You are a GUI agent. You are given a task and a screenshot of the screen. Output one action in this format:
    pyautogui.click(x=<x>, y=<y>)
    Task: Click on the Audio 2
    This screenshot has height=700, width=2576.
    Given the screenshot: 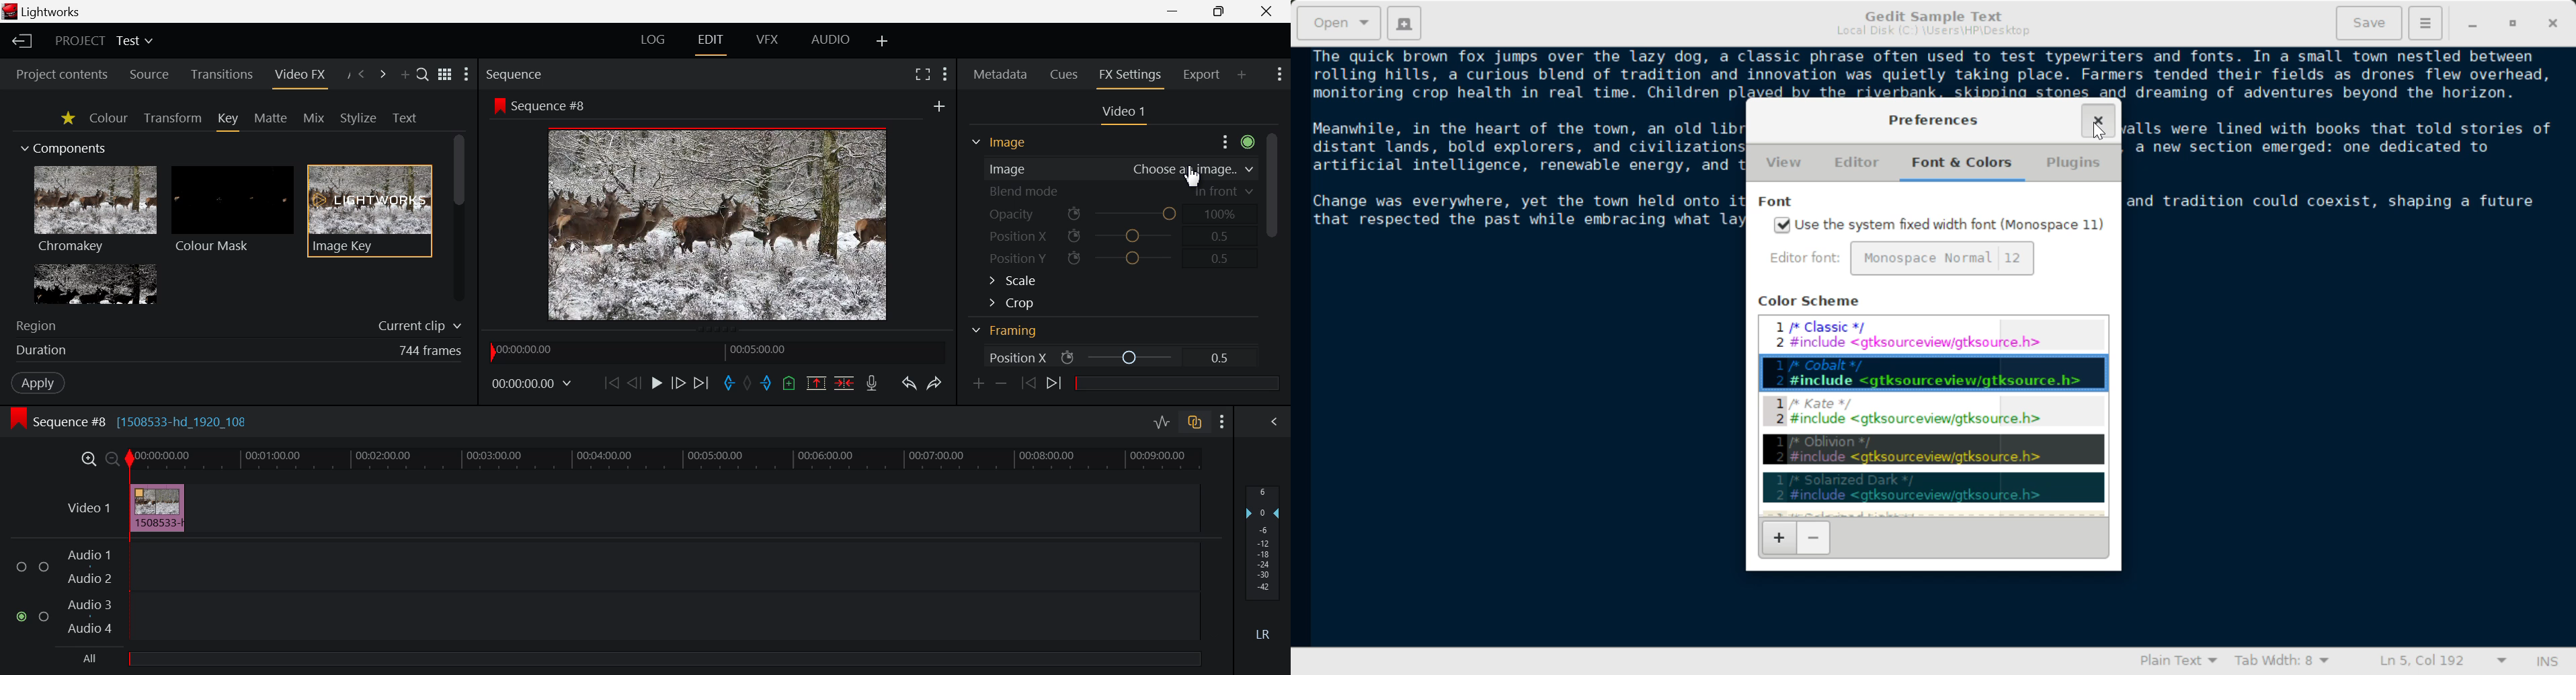 What is the action you would take?
    pyautogui.click(x=89, y=580)
    